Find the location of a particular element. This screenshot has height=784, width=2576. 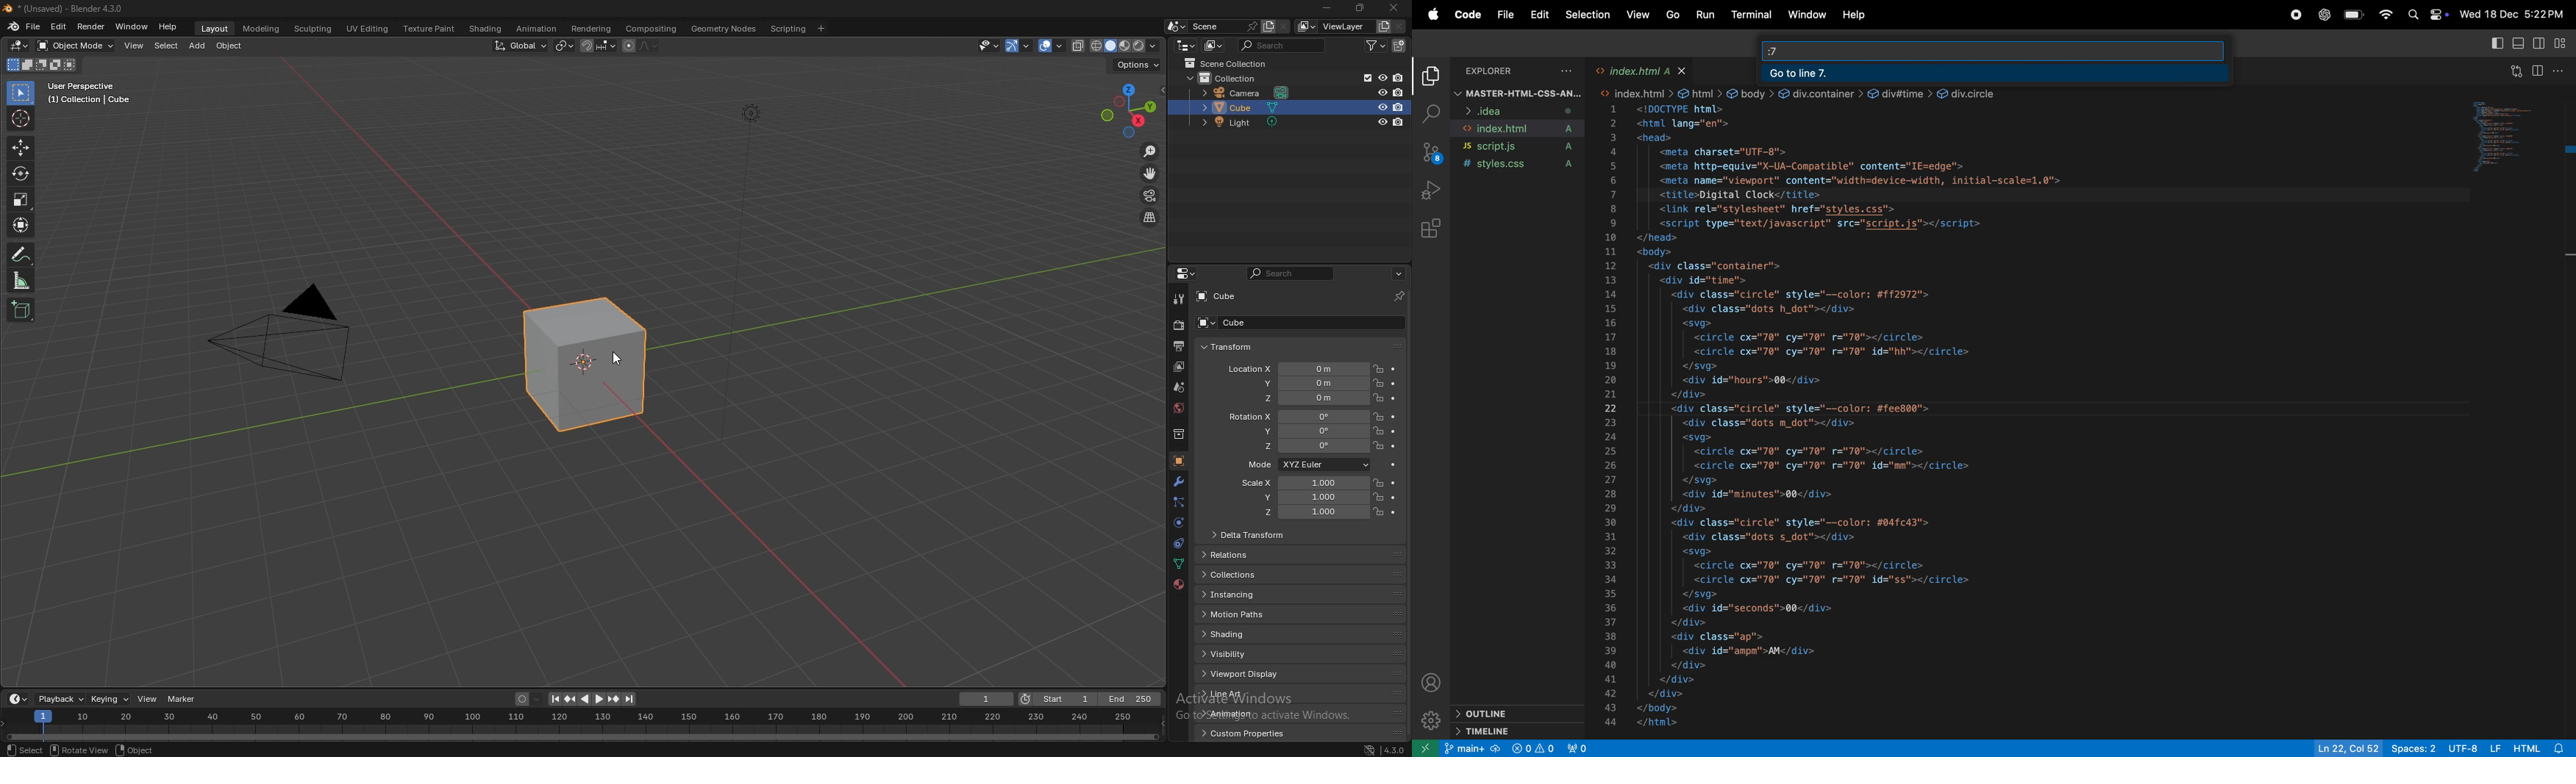

scripting is located at coordinates (790, 29).